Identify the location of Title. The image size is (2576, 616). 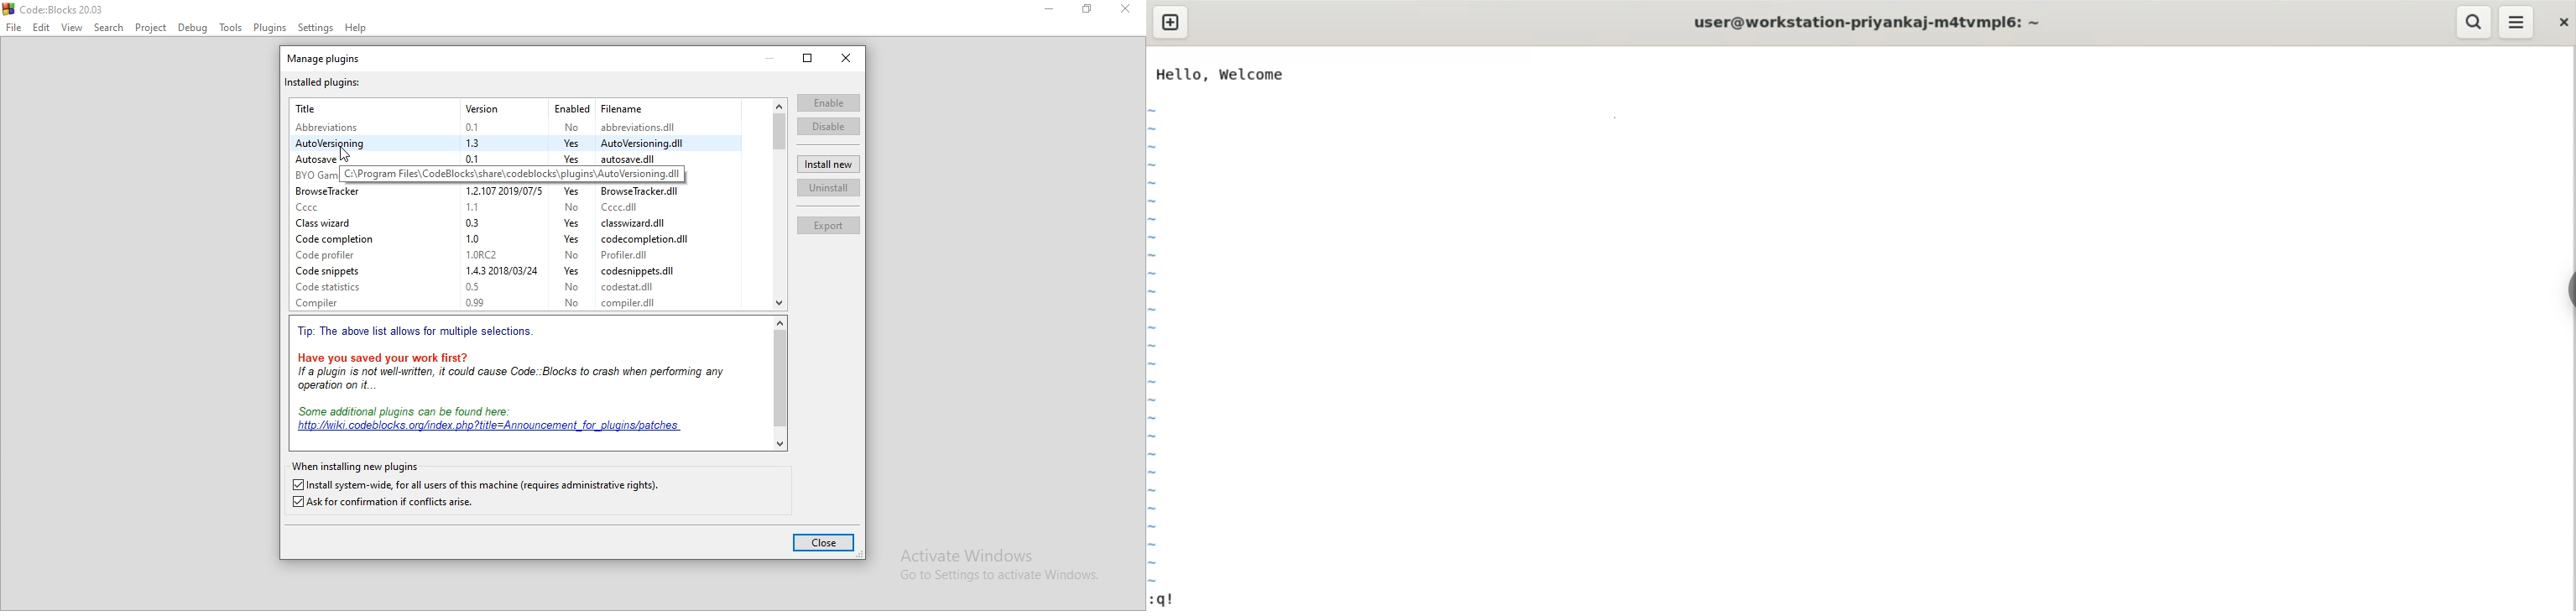
(310, 107).